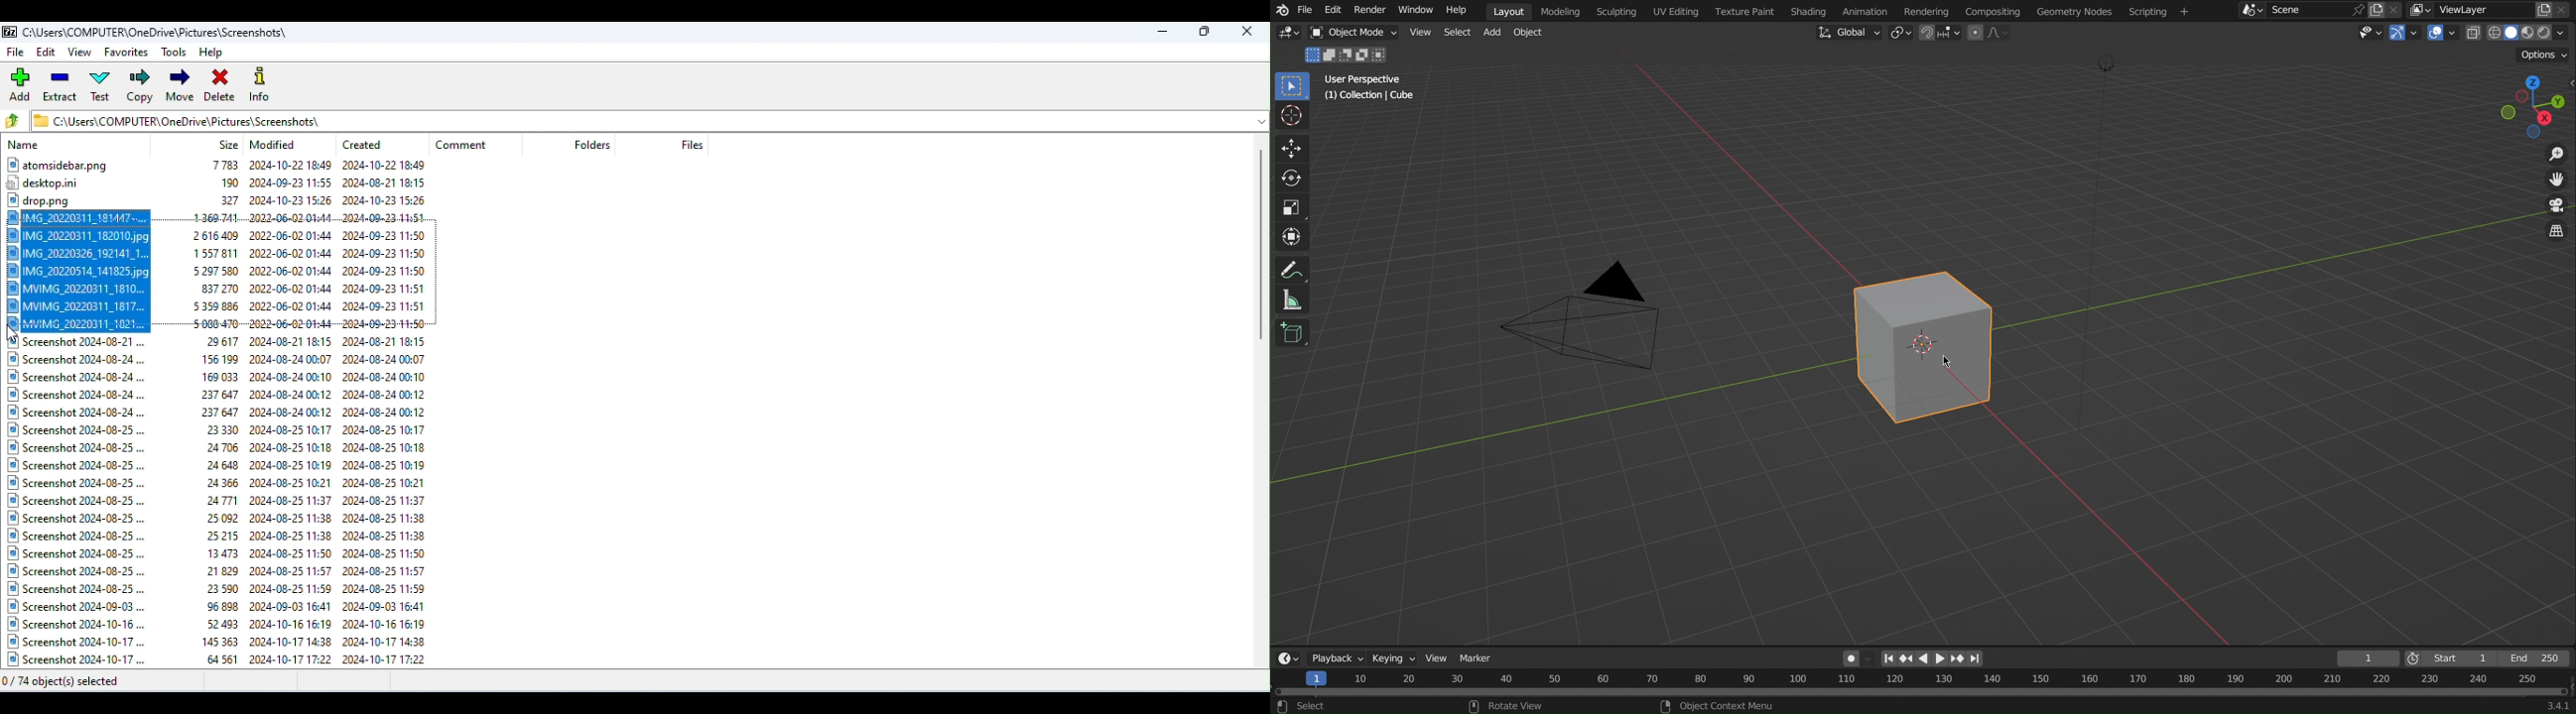 Image resolution: width=2576 pixels, height=728 pixels. Describe the element at coordinates (2568, 95) in the screenshot. I see `Open/close side bar` at that location.